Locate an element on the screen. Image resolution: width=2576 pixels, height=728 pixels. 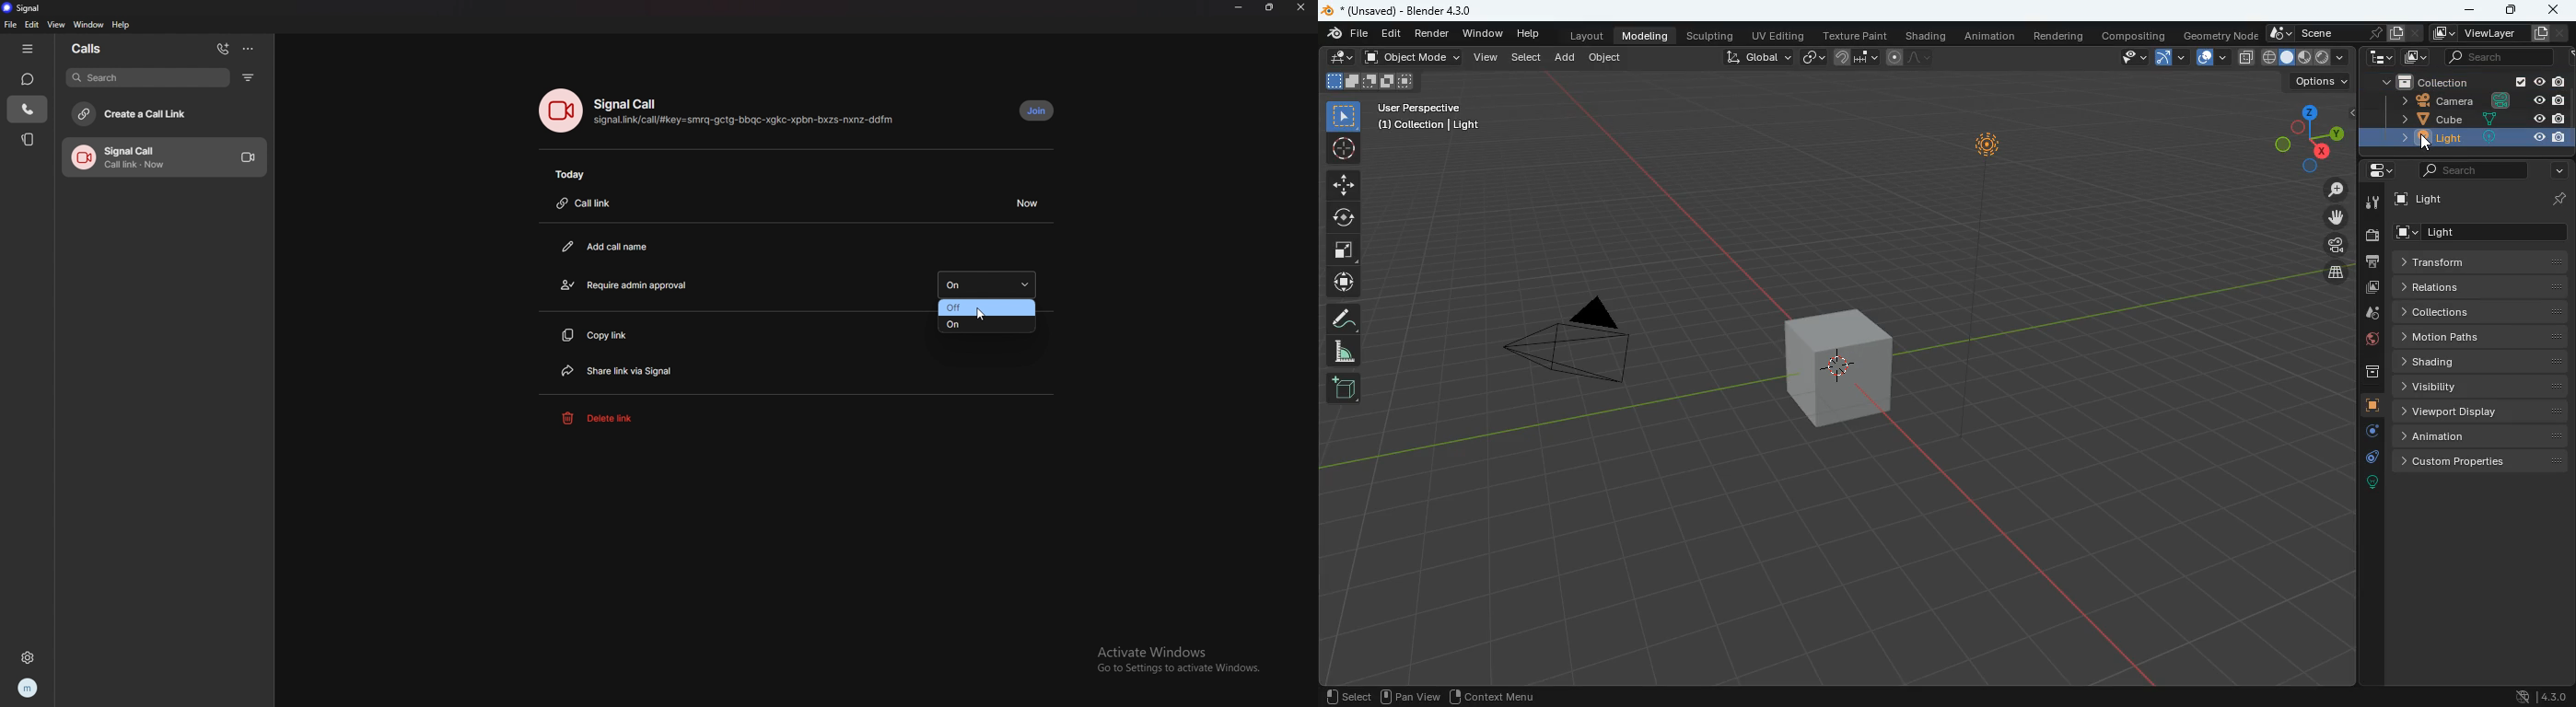
 is located at coordinates (2370, 430).